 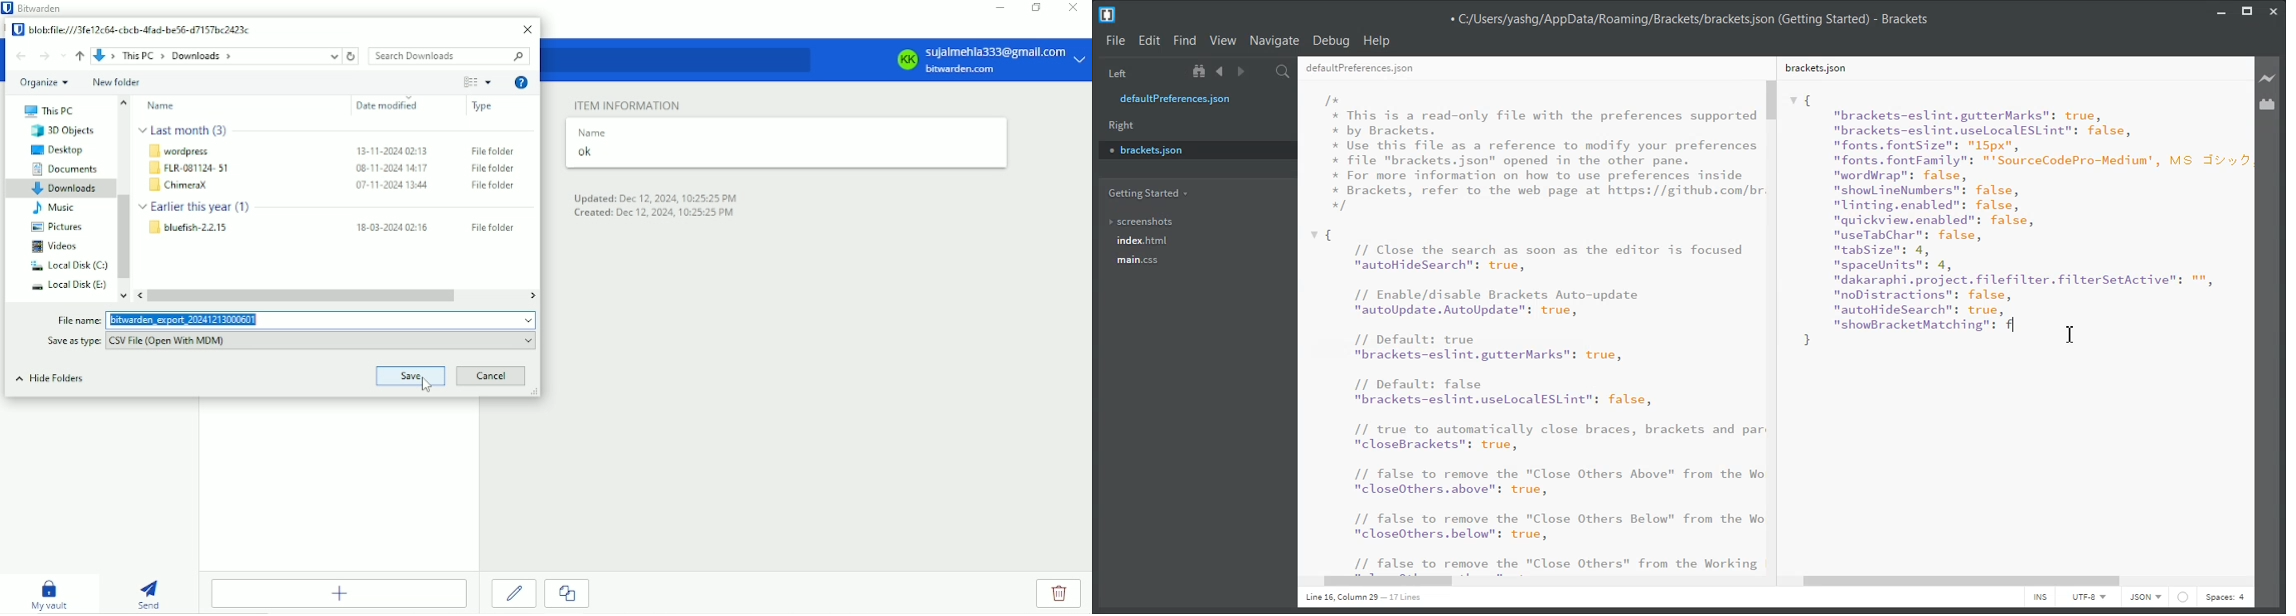 I want to click on {"brackets-eslint.gutterMarks": true,"brackets-eslint.uselocalESLint": false,"fonts. fontSize": "15px","fonts. fontFamily": "'SourceCodePro-Medium', MS J:"wordWrap": false,"show ineNumbers": false,"linting.enabled": false,"quickview.enabled": false,"useTabChar": false,"tabSize": 4,"spaceUnits": 4,"dakaraphi.project. filefilter.filterSetActive": "","noDistractions": false,"autoHideSearch”: true,nshowBracketMatching": f }, so click(x=2019, y=220).